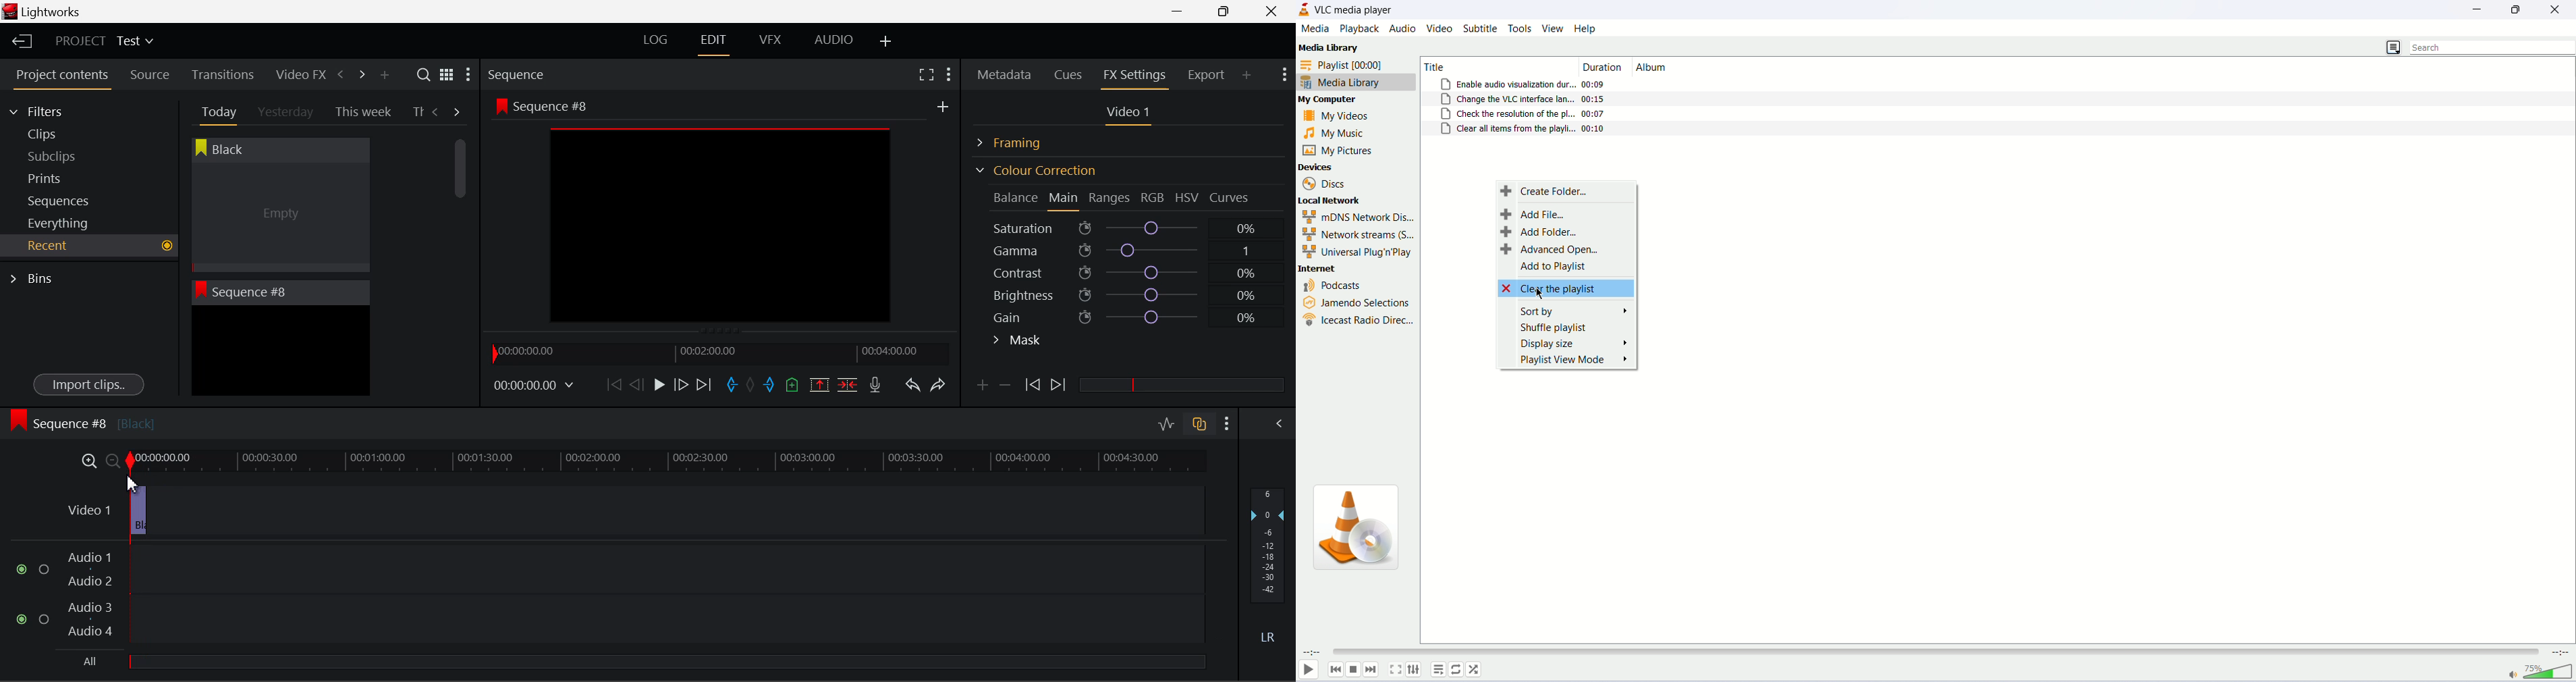 This screenshot has height=700, width=2576. What do you see at coordinates (437, 111) in the screenshot?
I see `Previous Tab` at bounding box center [437, 111].